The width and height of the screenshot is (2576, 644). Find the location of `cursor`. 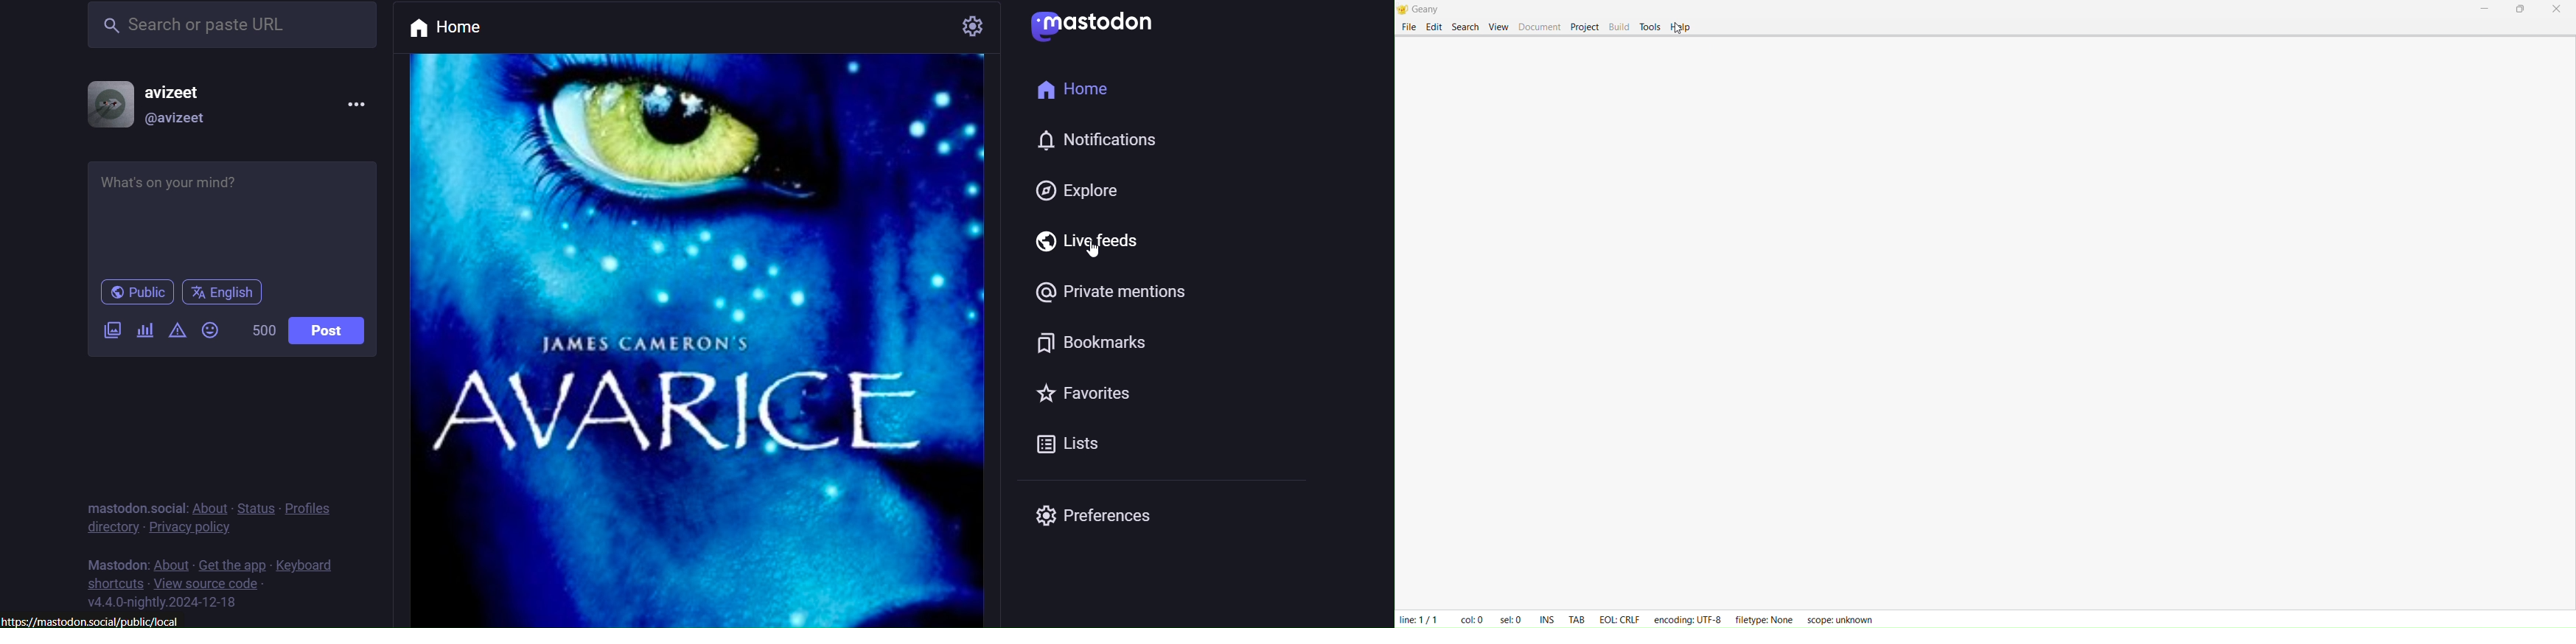

cursor is located at coordinates (1097, 257).